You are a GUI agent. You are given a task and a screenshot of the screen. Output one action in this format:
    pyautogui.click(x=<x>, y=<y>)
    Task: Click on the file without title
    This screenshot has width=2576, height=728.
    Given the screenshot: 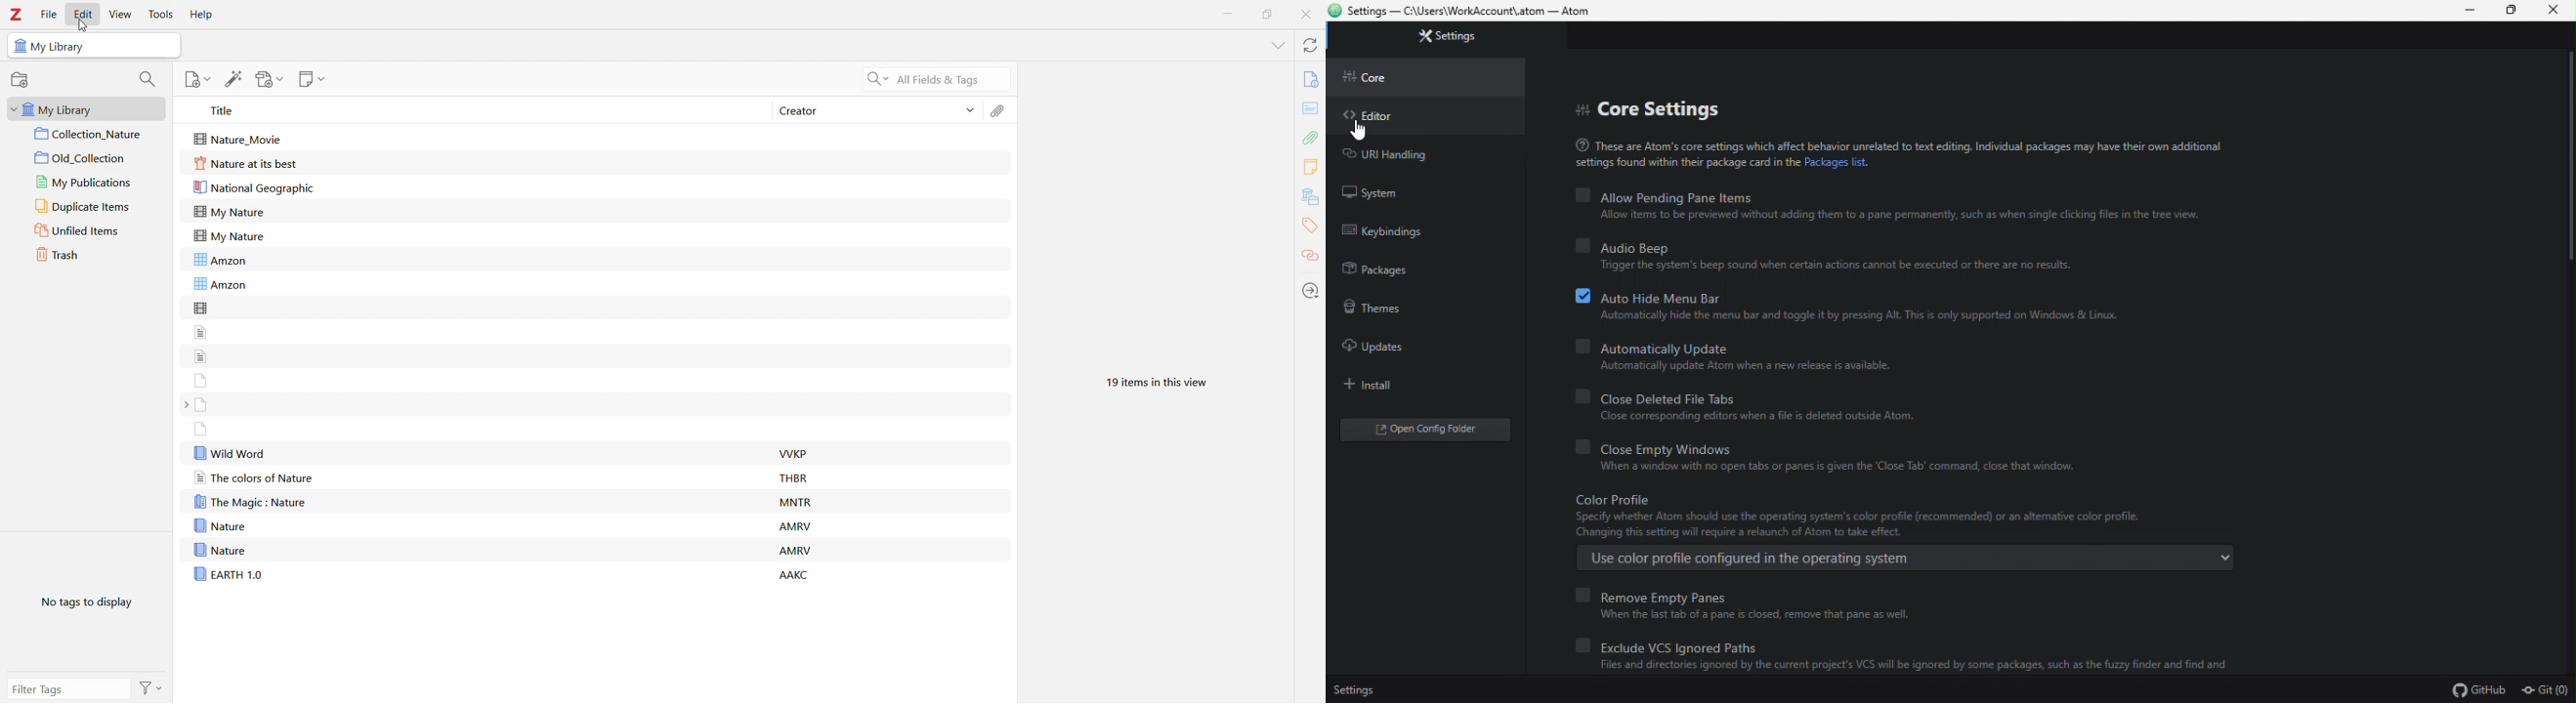 What is the action you would take?
    pyautogui.click(x=202, y=307)
    